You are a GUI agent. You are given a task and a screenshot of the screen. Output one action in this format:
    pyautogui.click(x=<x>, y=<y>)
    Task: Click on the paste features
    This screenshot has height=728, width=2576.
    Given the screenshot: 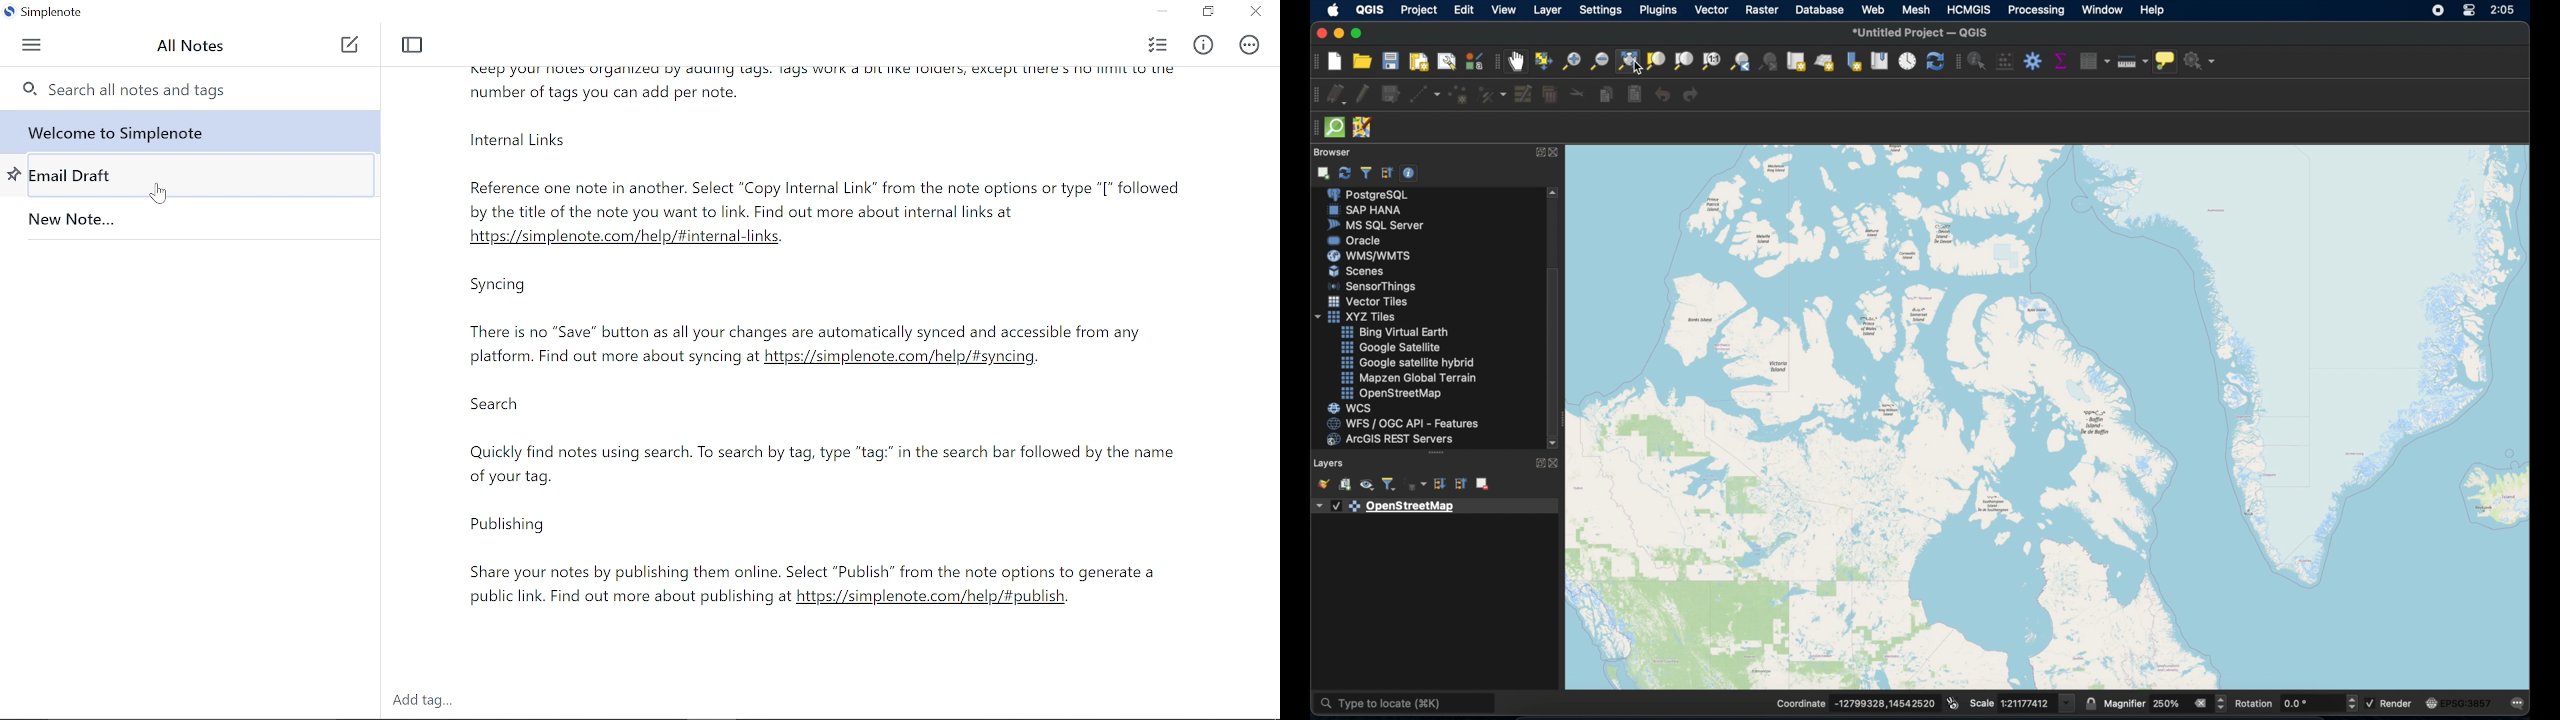 What is the action you would take?
    pyautogui.click(x=1633, y=95)
    